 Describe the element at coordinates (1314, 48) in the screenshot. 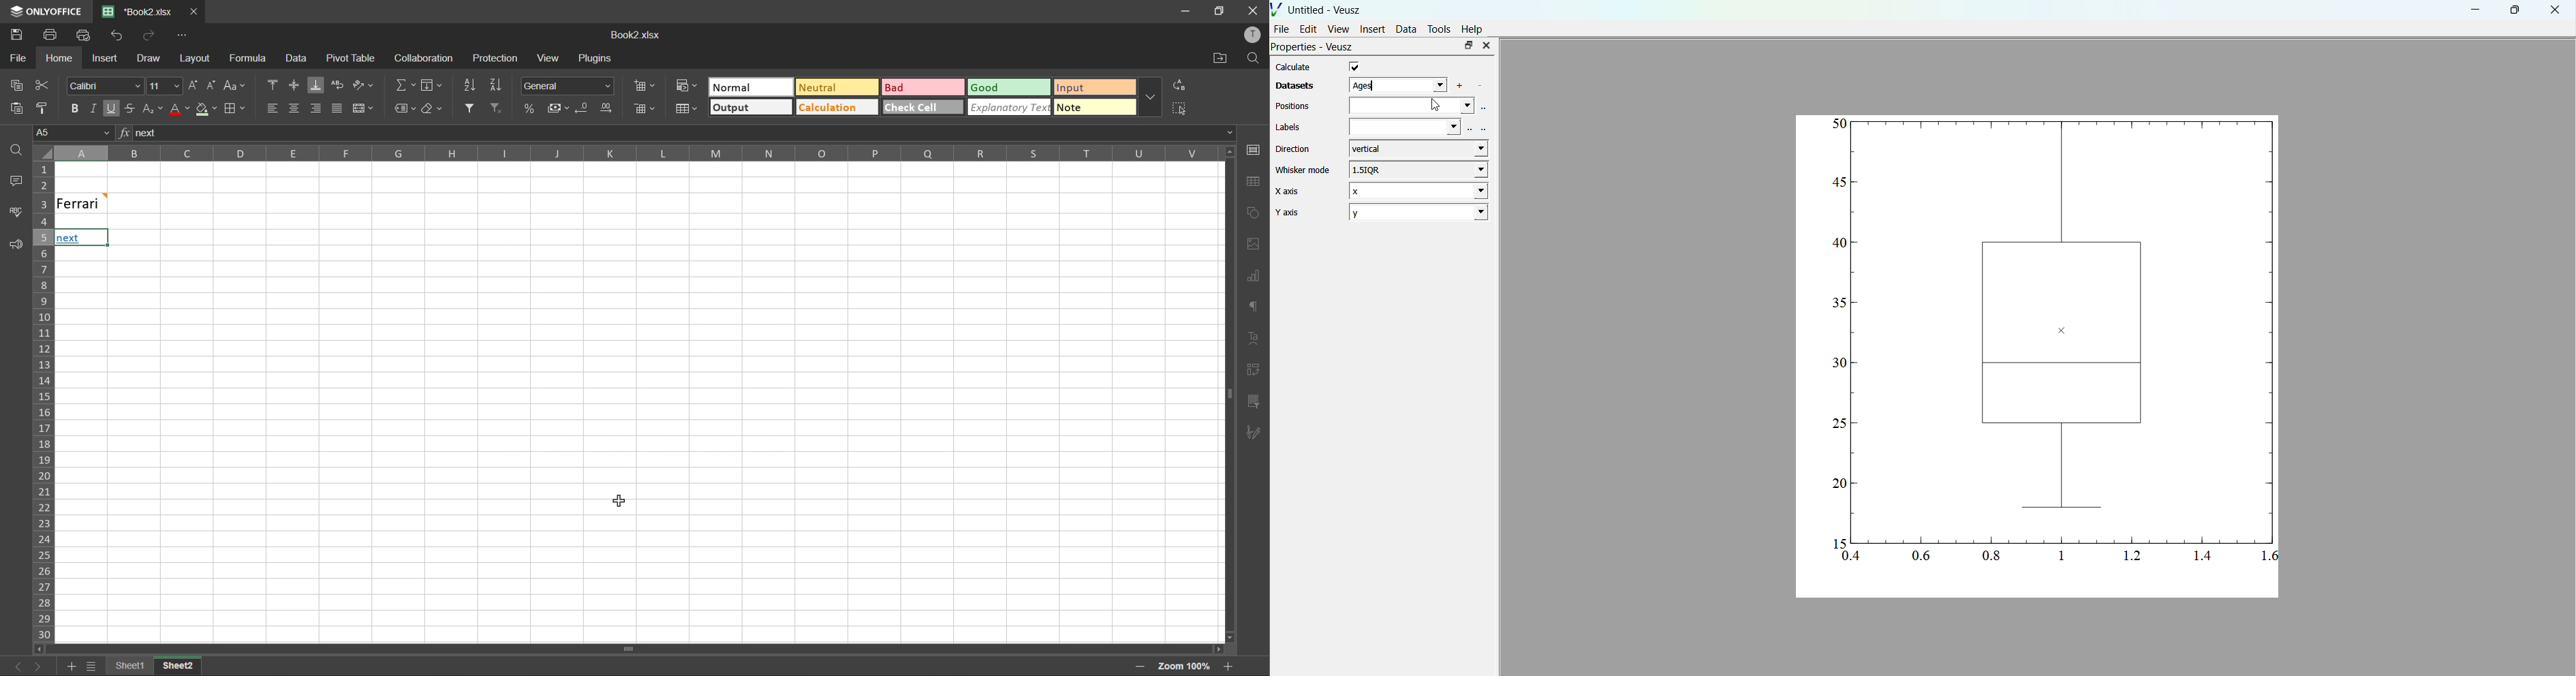

I see `Properties - Veusz` at that location.